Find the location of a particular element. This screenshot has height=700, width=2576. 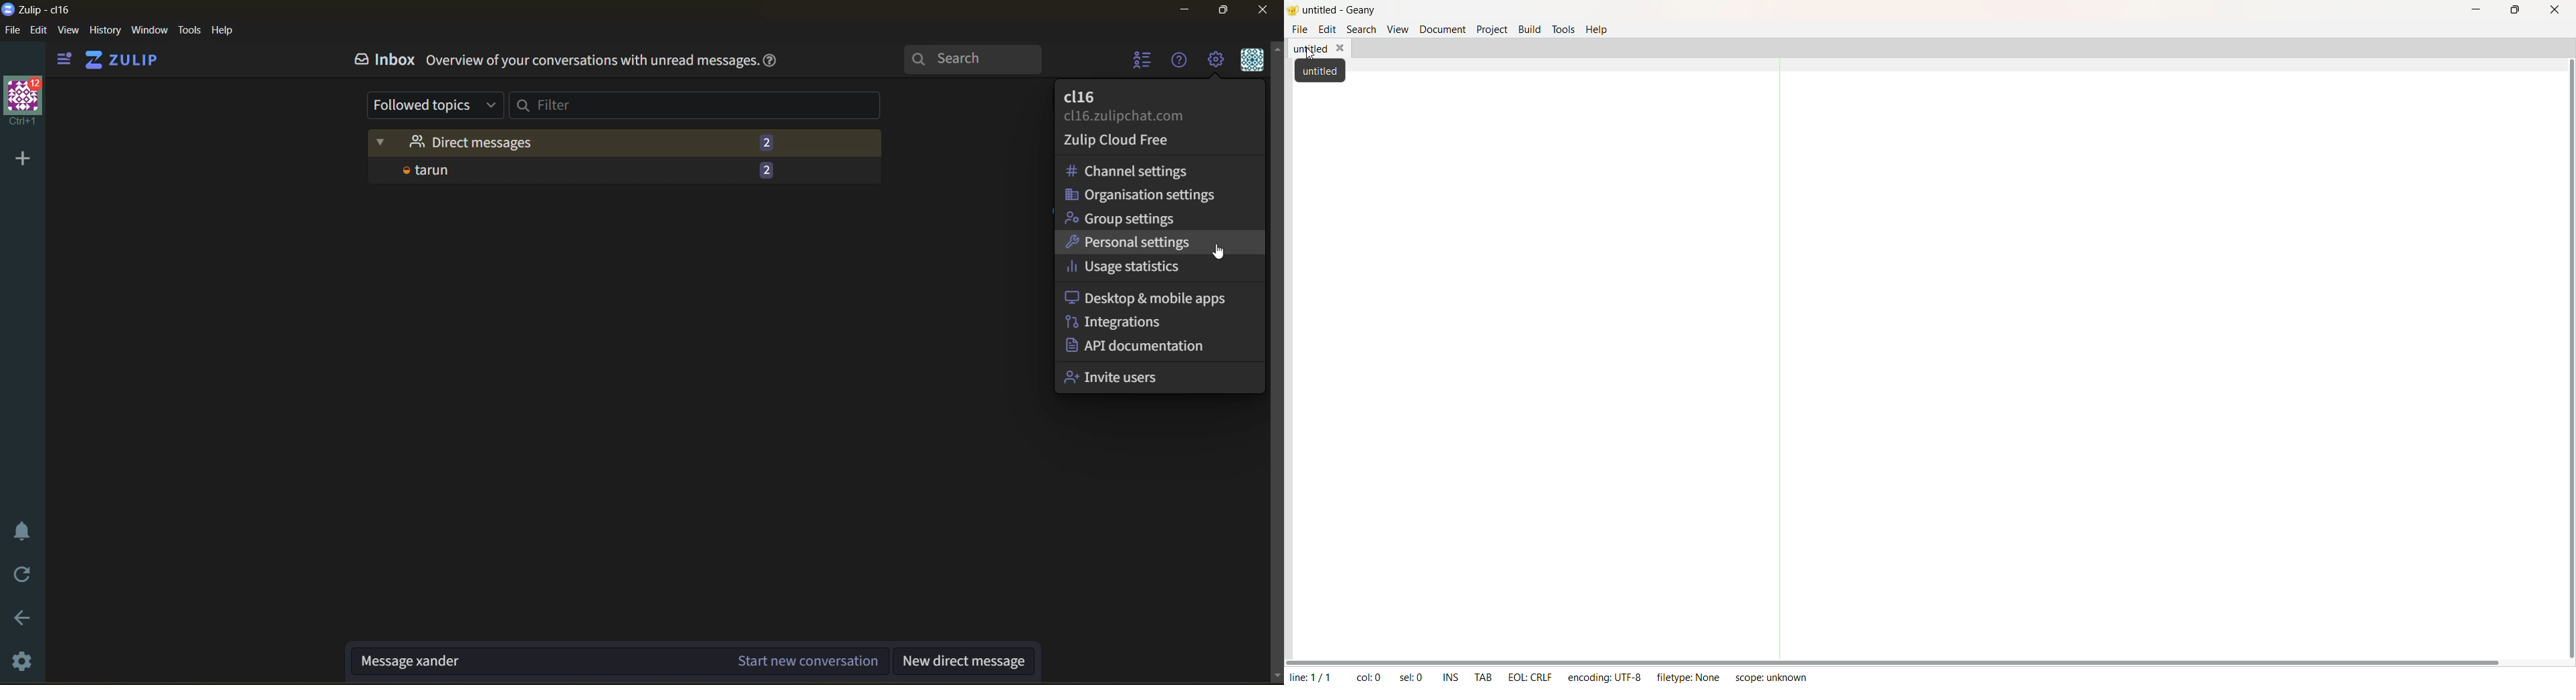

new direct message is located at coordinates (965, 662).